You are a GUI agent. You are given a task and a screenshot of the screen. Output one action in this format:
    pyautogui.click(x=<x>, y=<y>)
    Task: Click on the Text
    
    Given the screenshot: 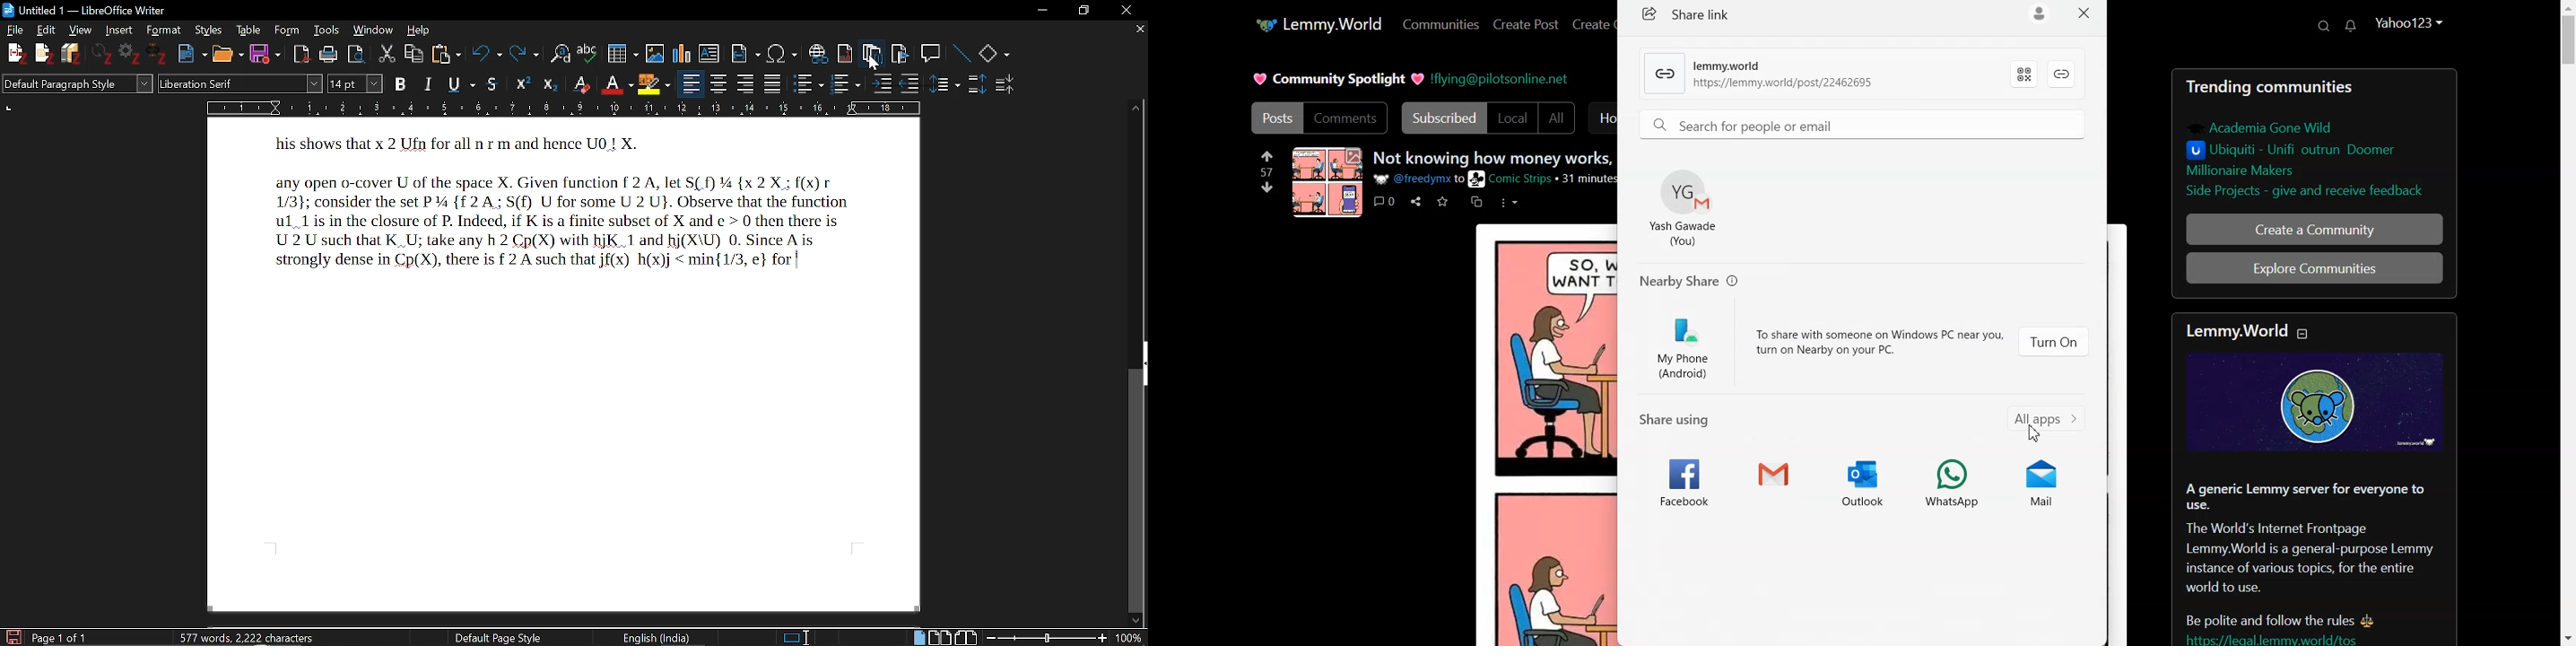 What is the action you would take?
    pyautogui.click(x=1681, y=418)
    